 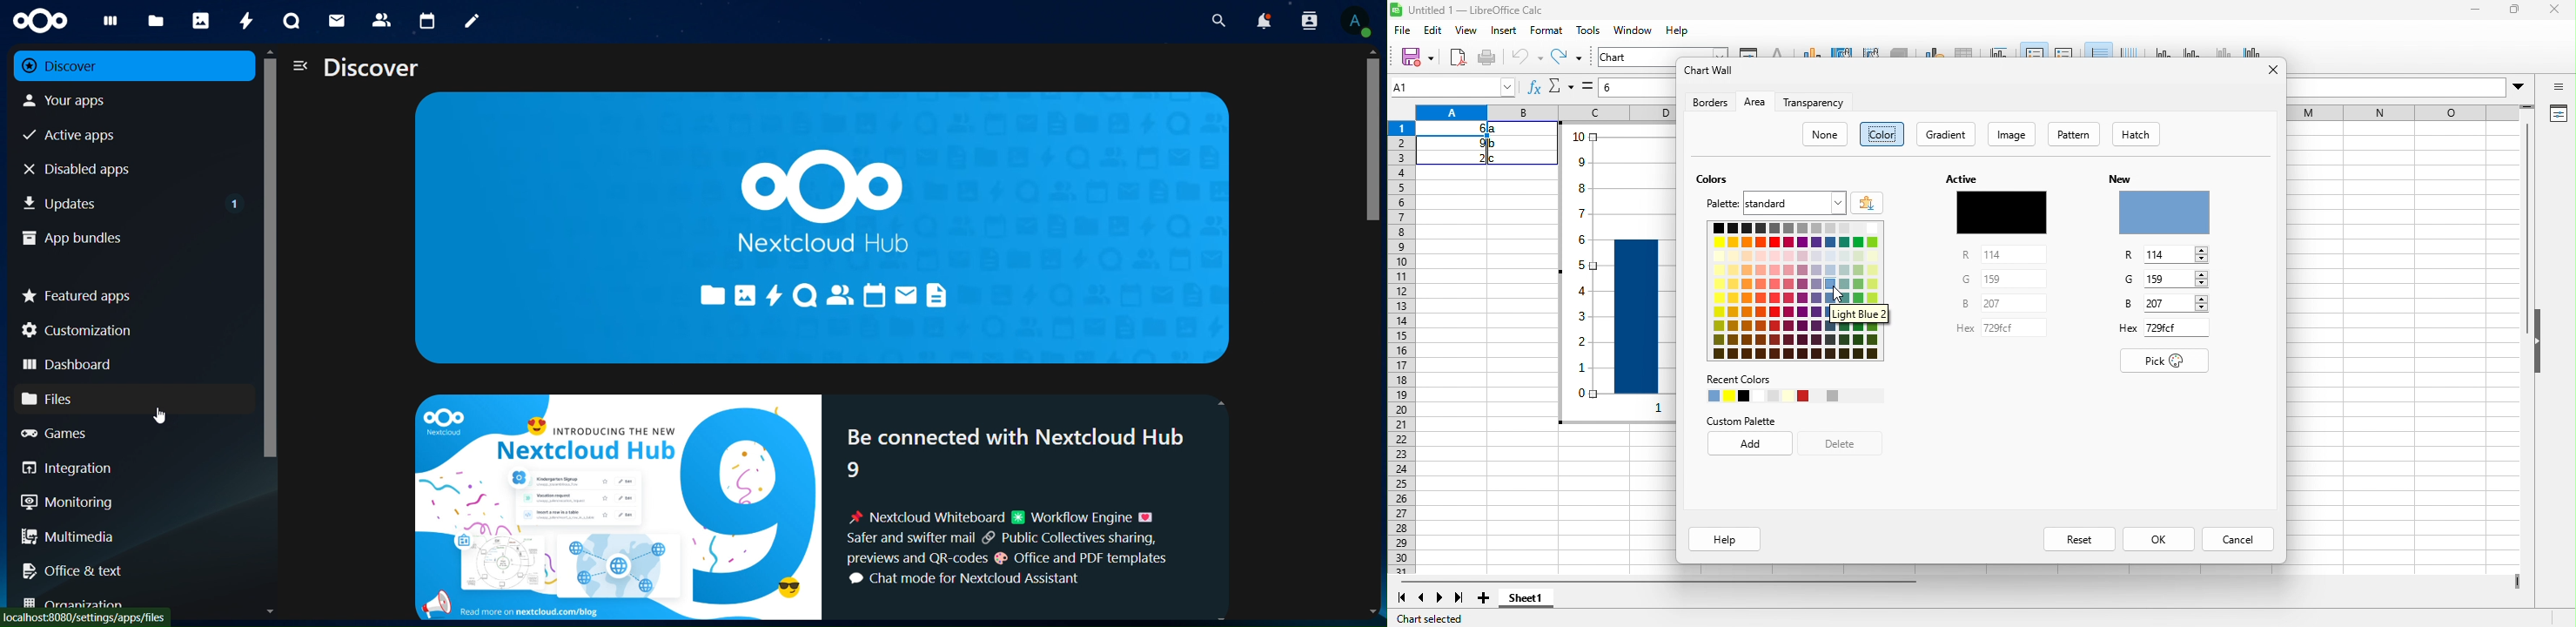 What do you see at coordinates (1581, 280) in the screenshot?
I see `y axis vales` at bounding box center [1581, 280].